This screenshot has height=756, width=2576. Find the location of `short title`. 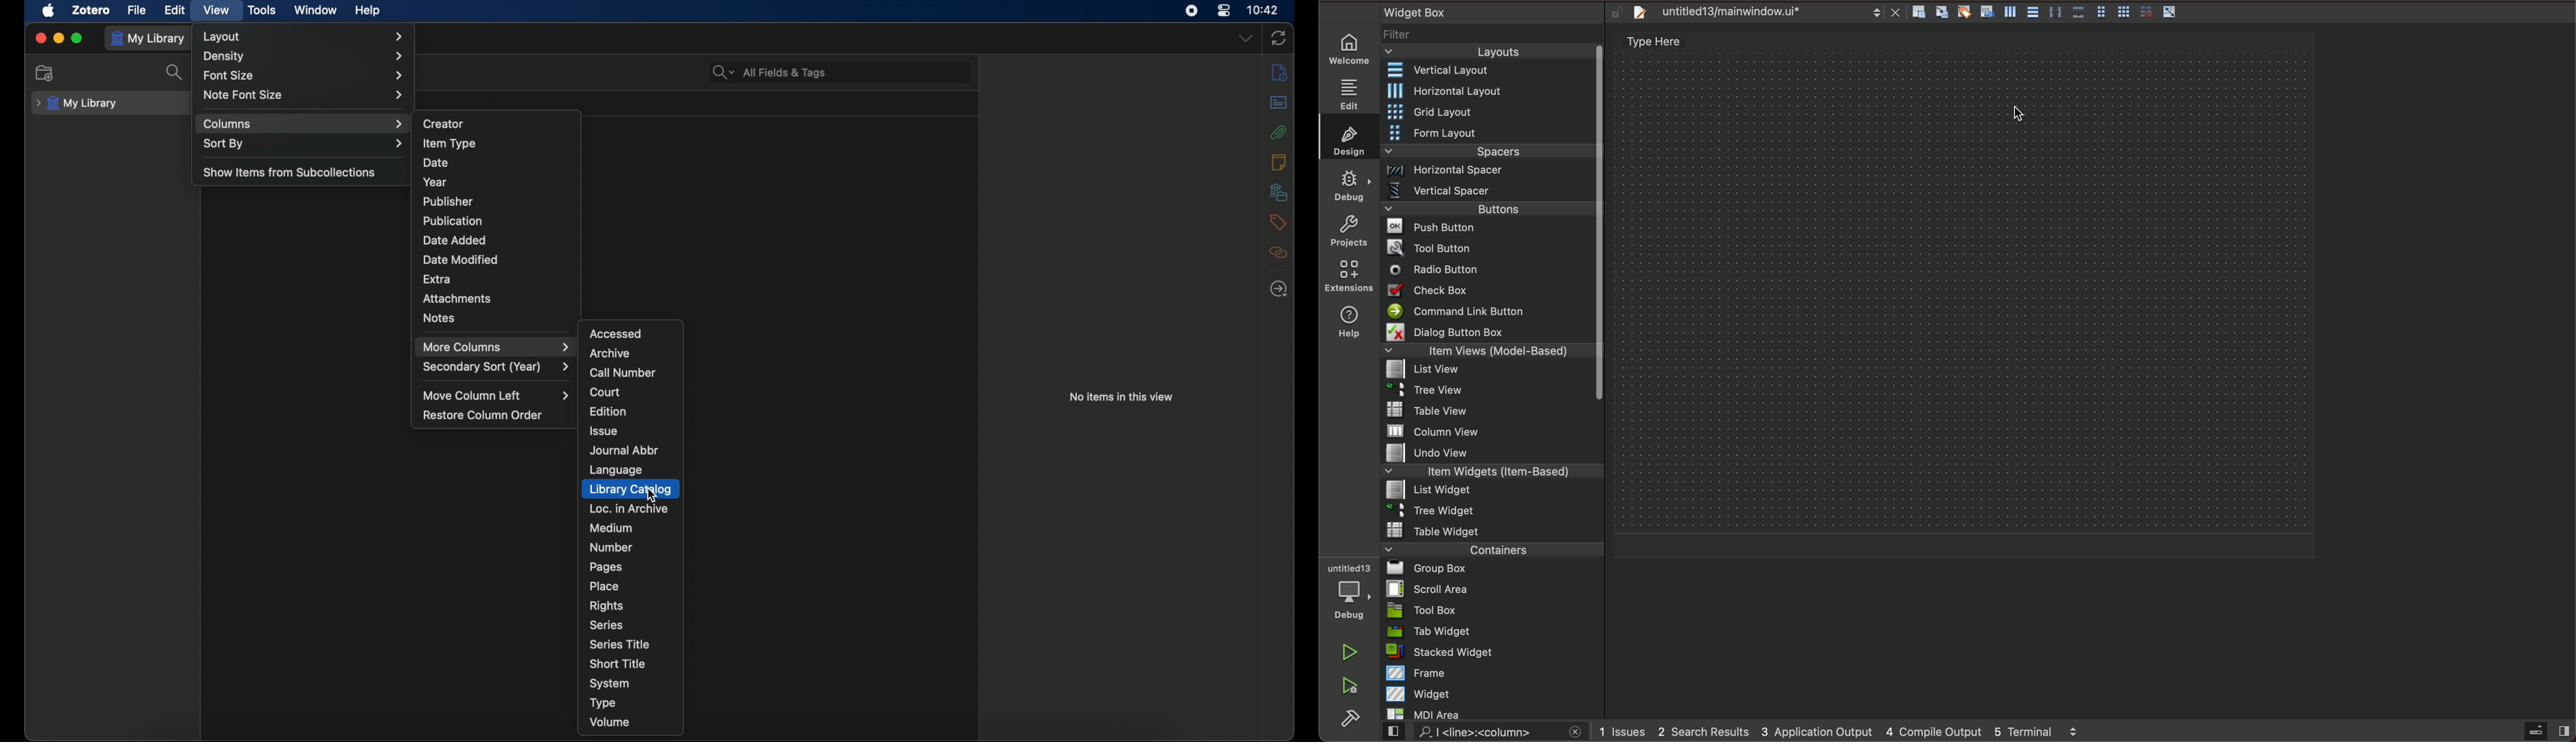

short title is located at coordinates (618, 663).